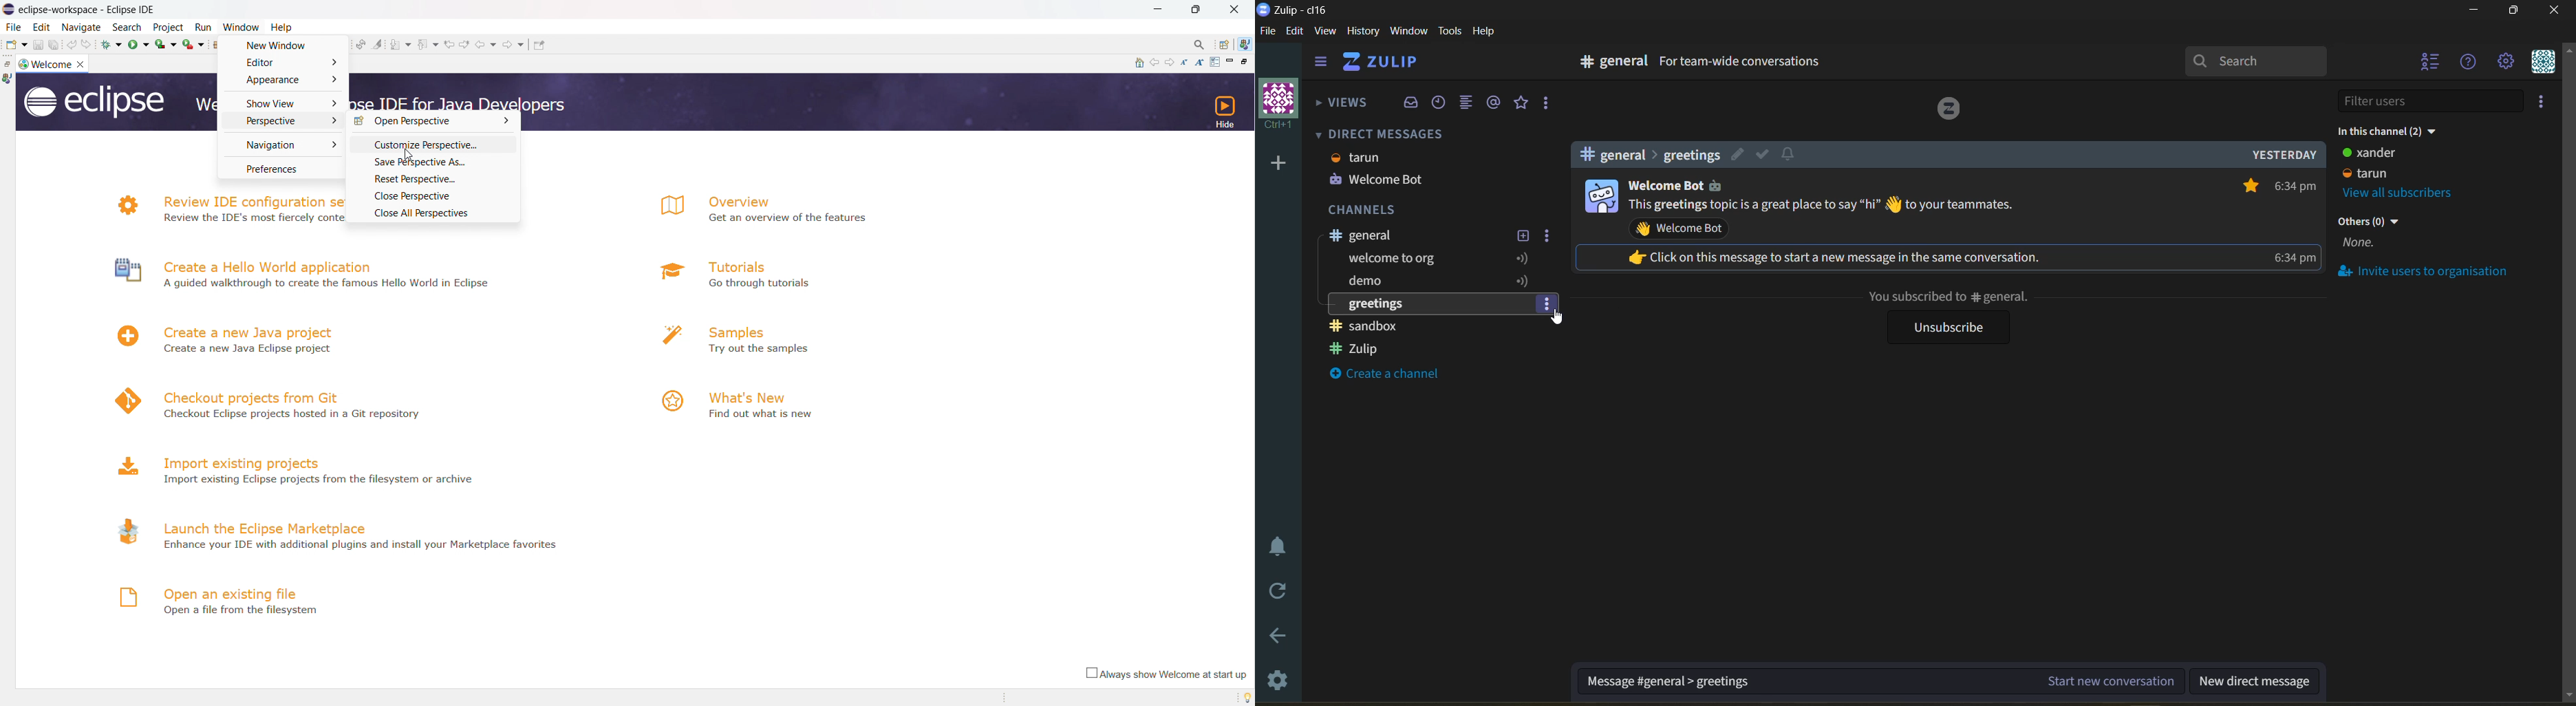 Image resolution: width=2576 pixels, height=728 pixels. I want to click on preferences, so click(280, 169).